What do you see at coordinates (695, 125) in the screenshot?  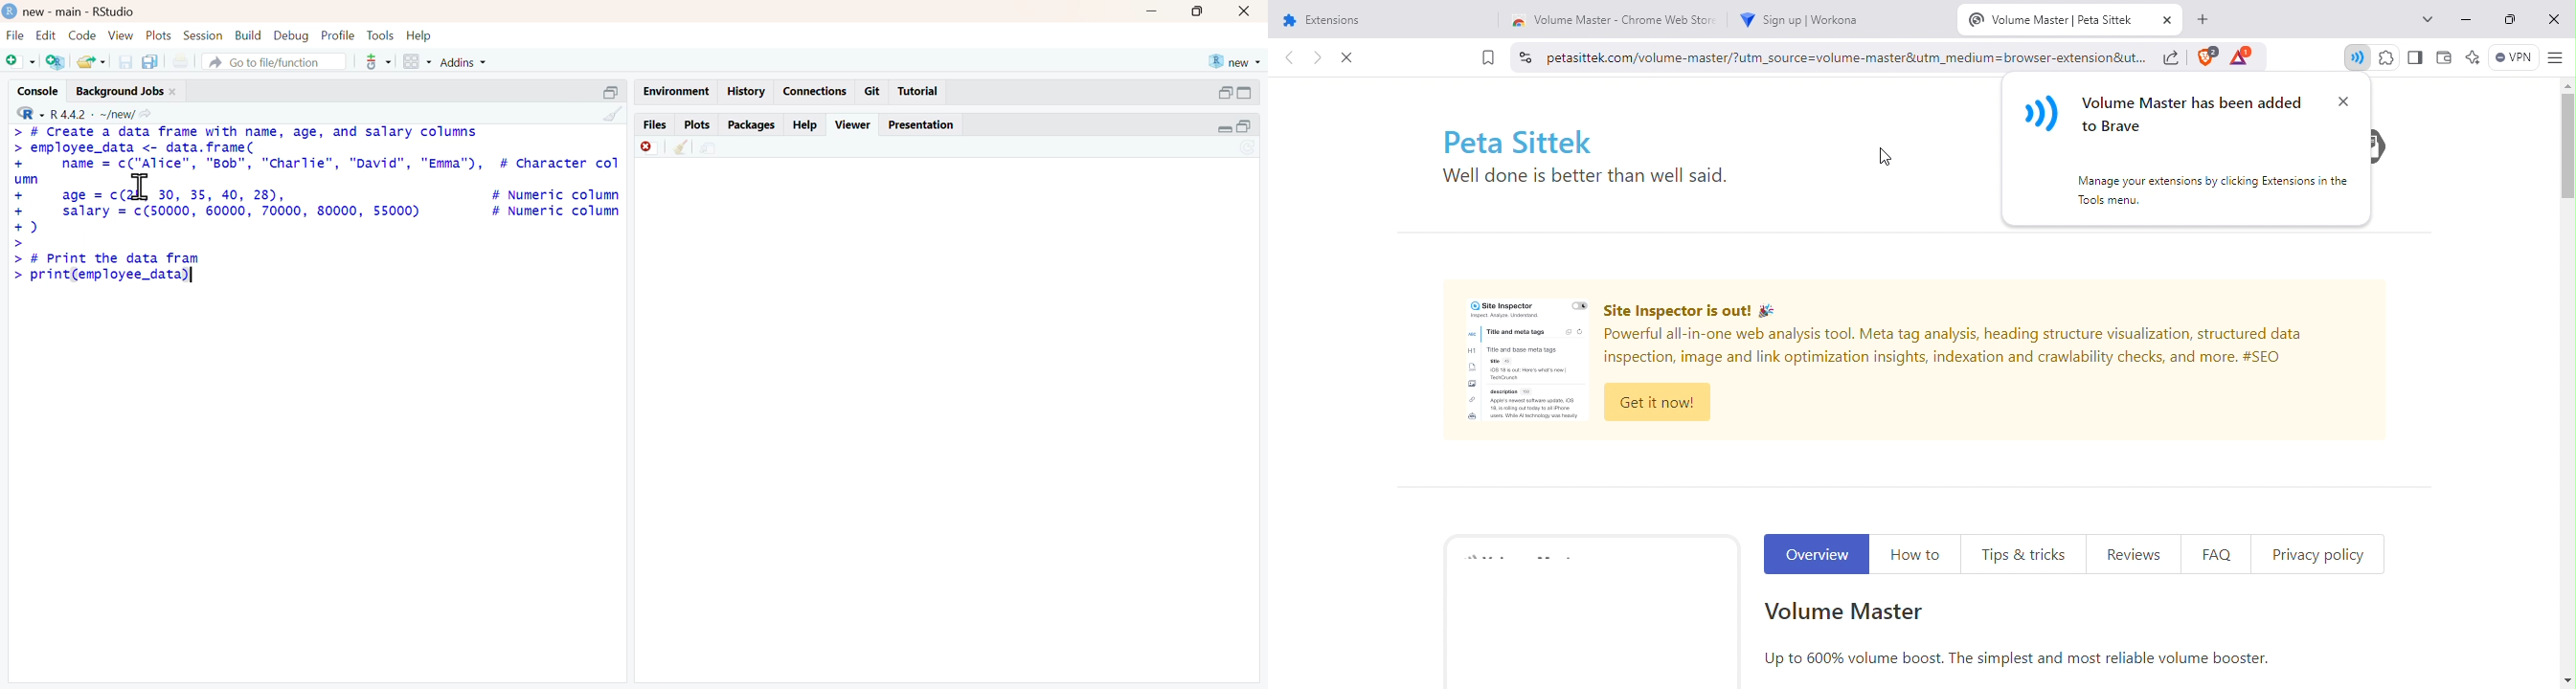 I see `Plots` at bounding box center [695, 125].